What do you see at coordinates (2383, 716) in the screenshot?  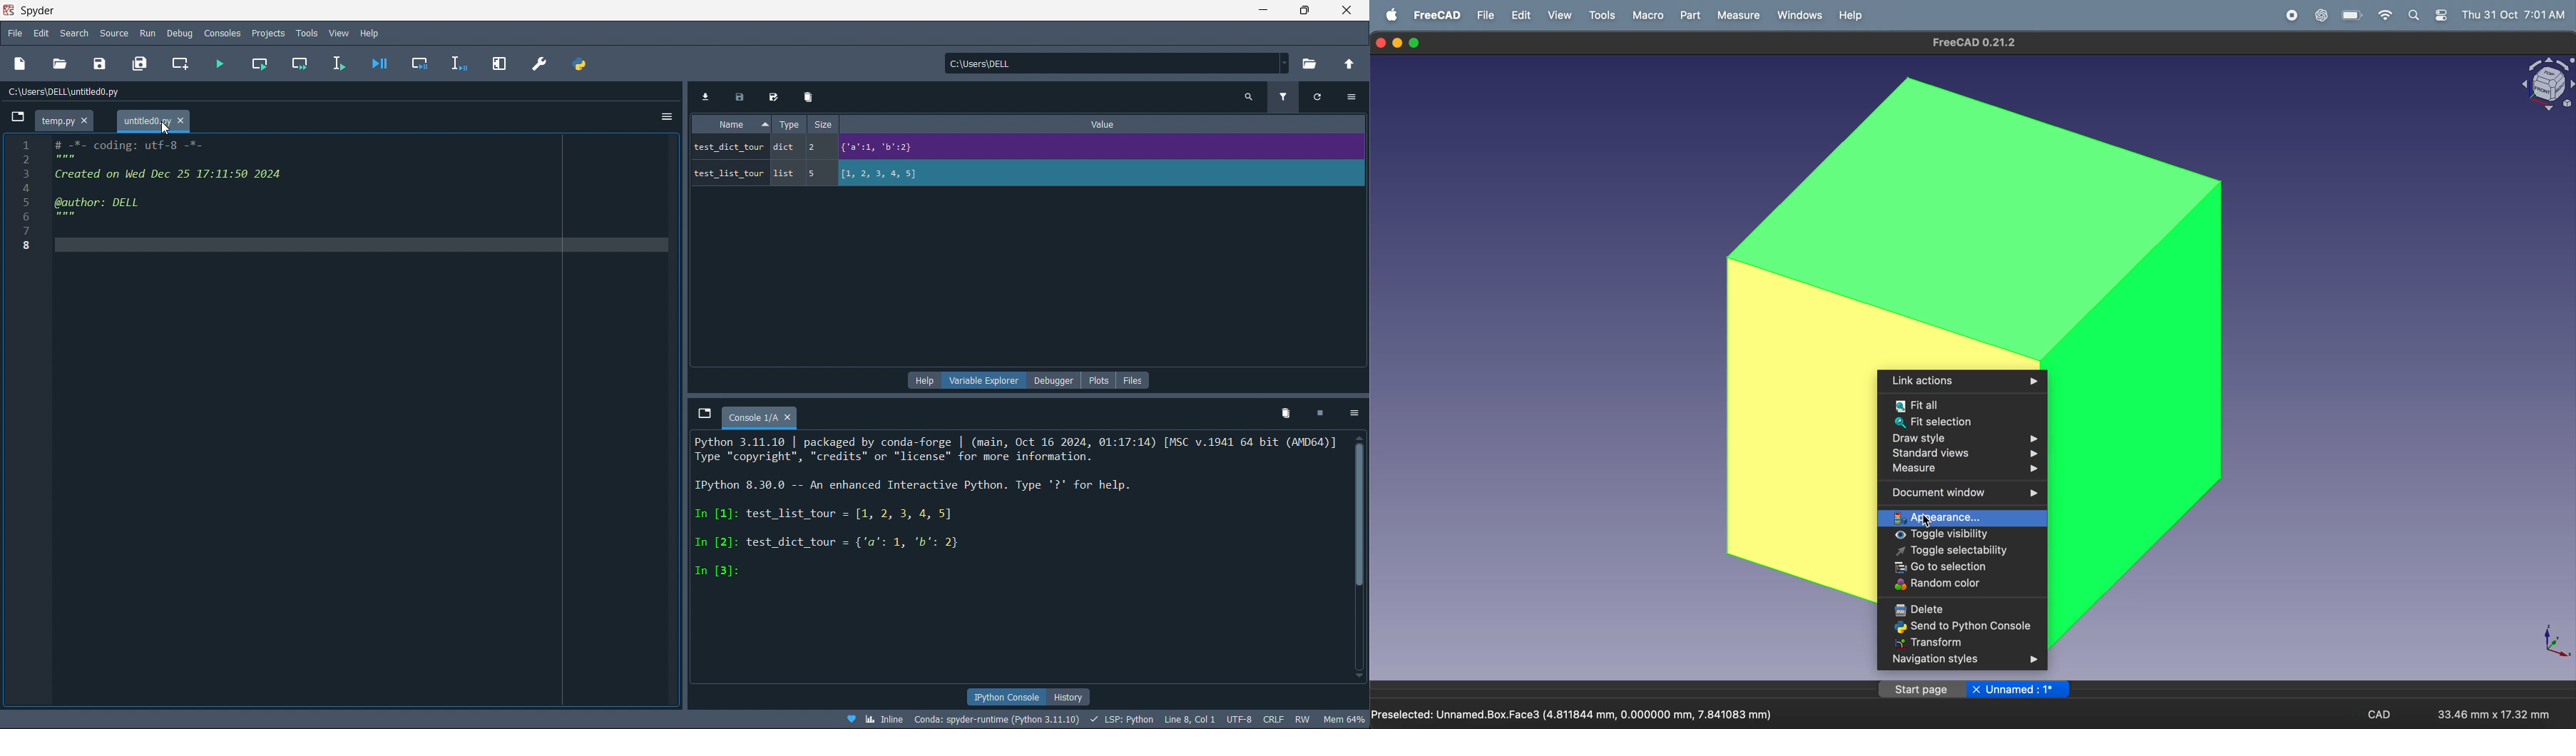 I see `CAD` at bounding box center [2383, 716].